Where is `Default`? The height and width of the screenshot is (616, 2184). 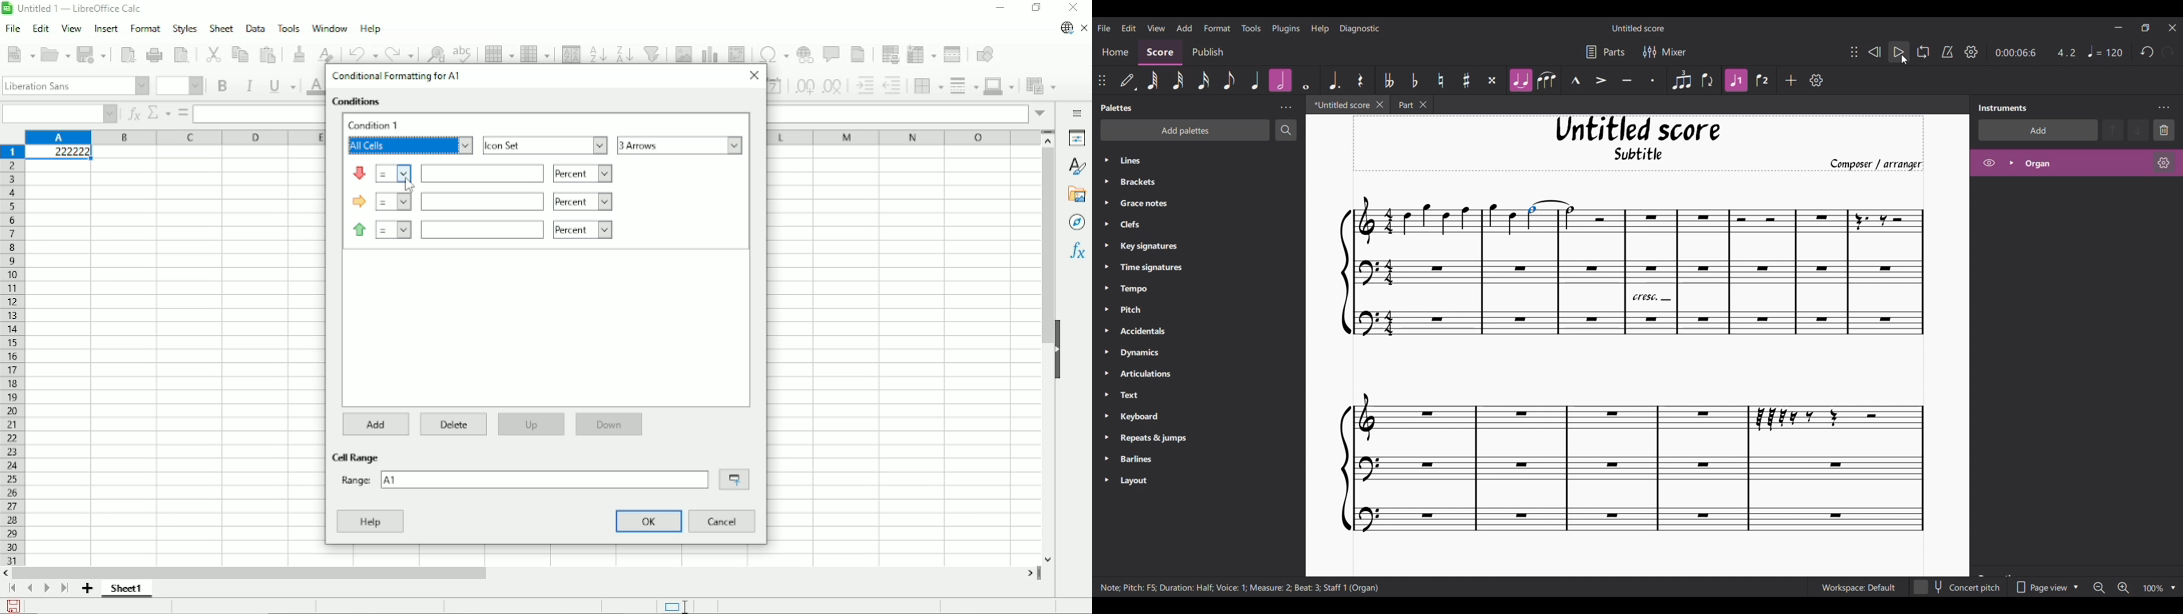 Default is located at coordinates (1128, 81).